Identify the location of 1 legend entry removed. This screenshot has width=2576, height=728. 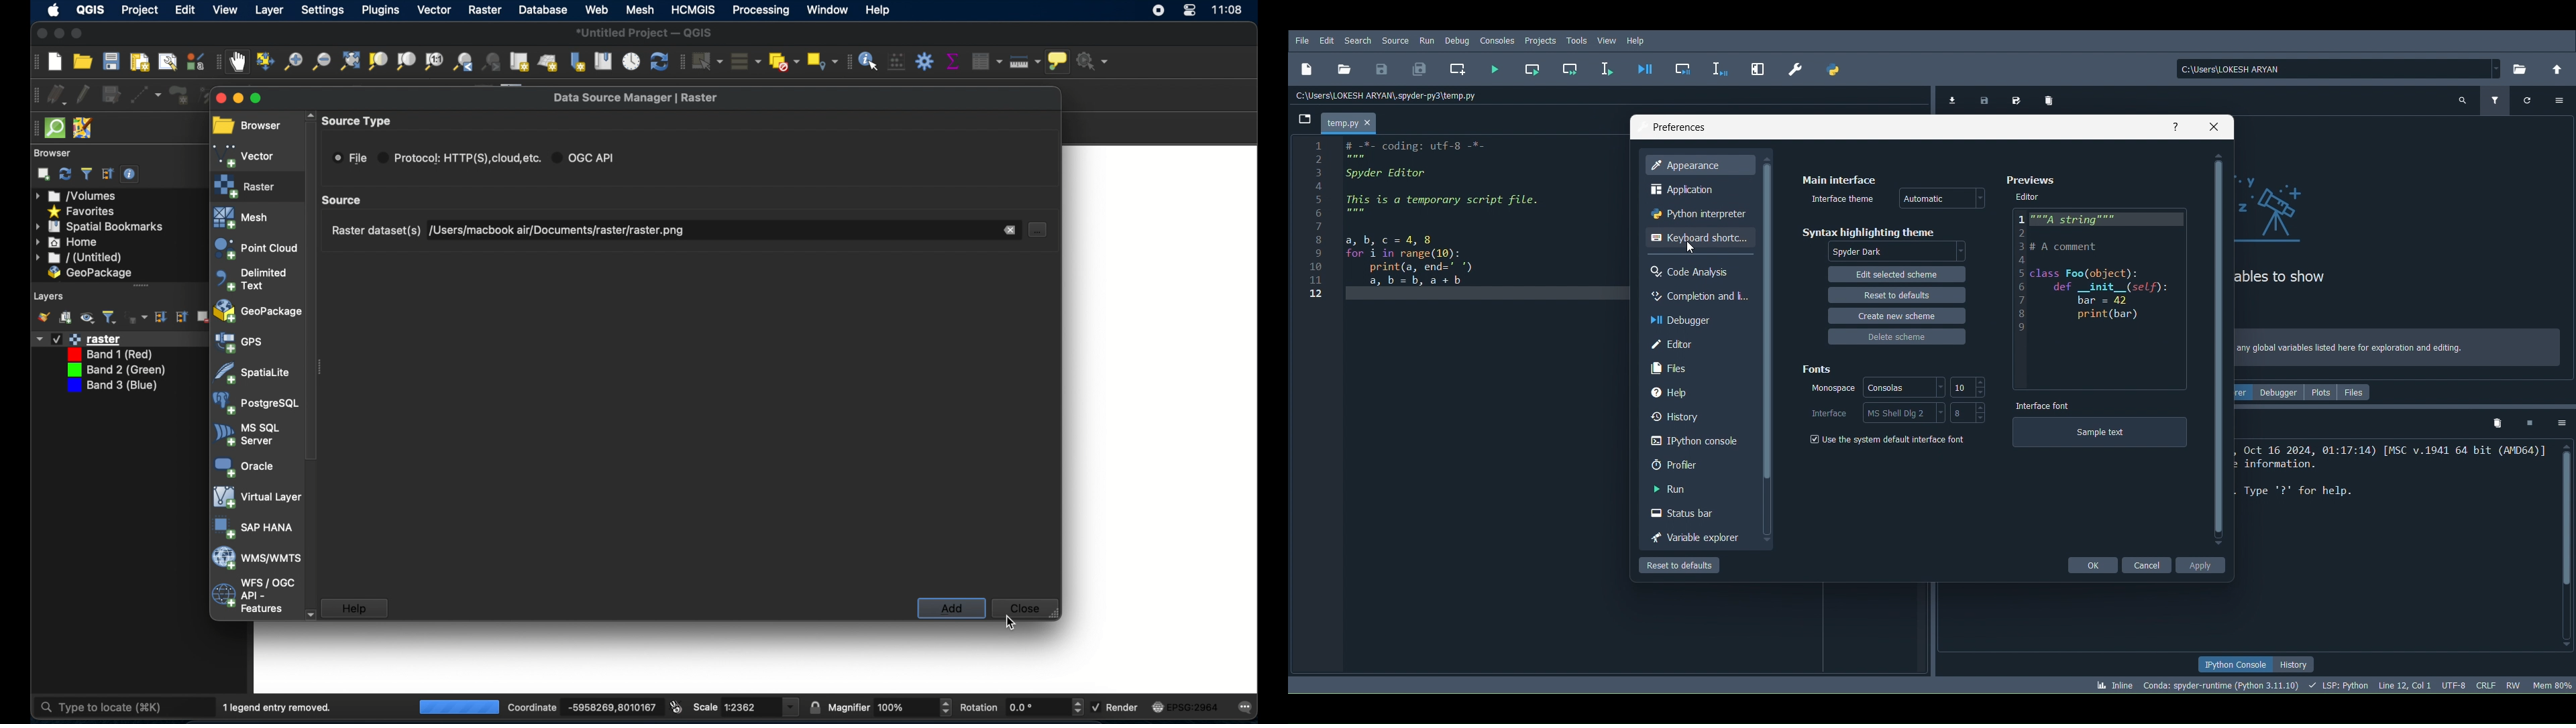
(281, 706).